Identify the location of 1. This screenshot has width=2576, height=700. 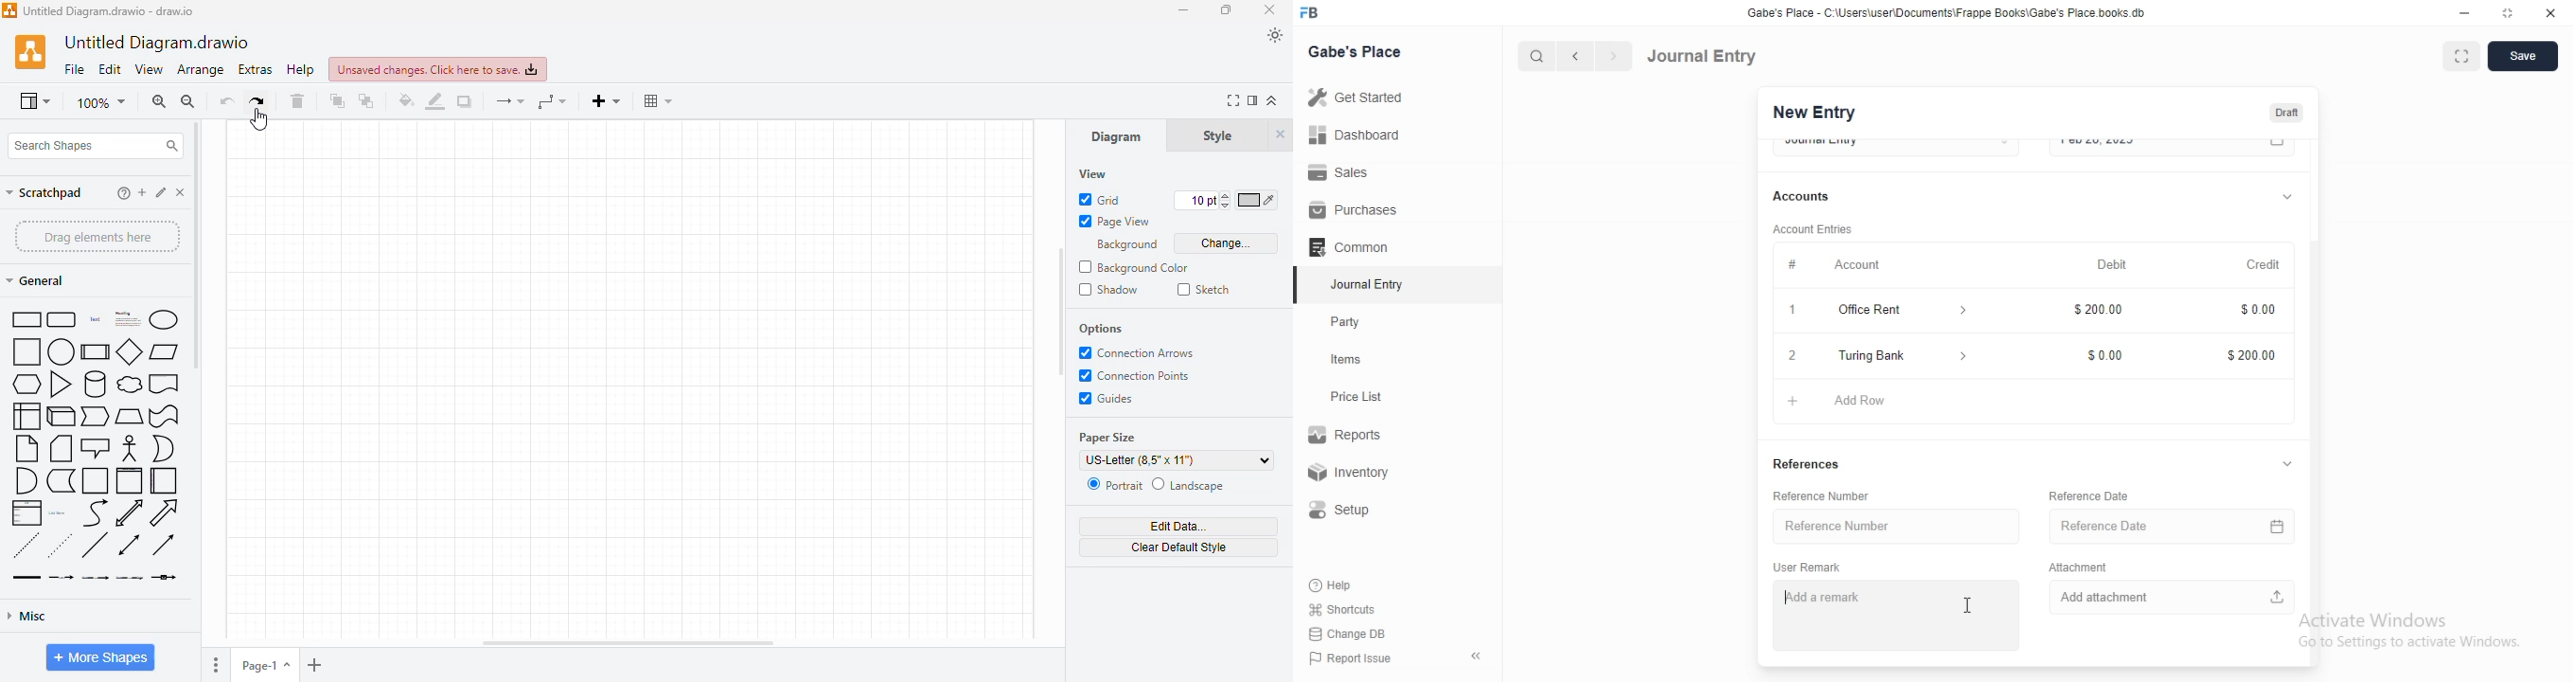
(1791, 307).